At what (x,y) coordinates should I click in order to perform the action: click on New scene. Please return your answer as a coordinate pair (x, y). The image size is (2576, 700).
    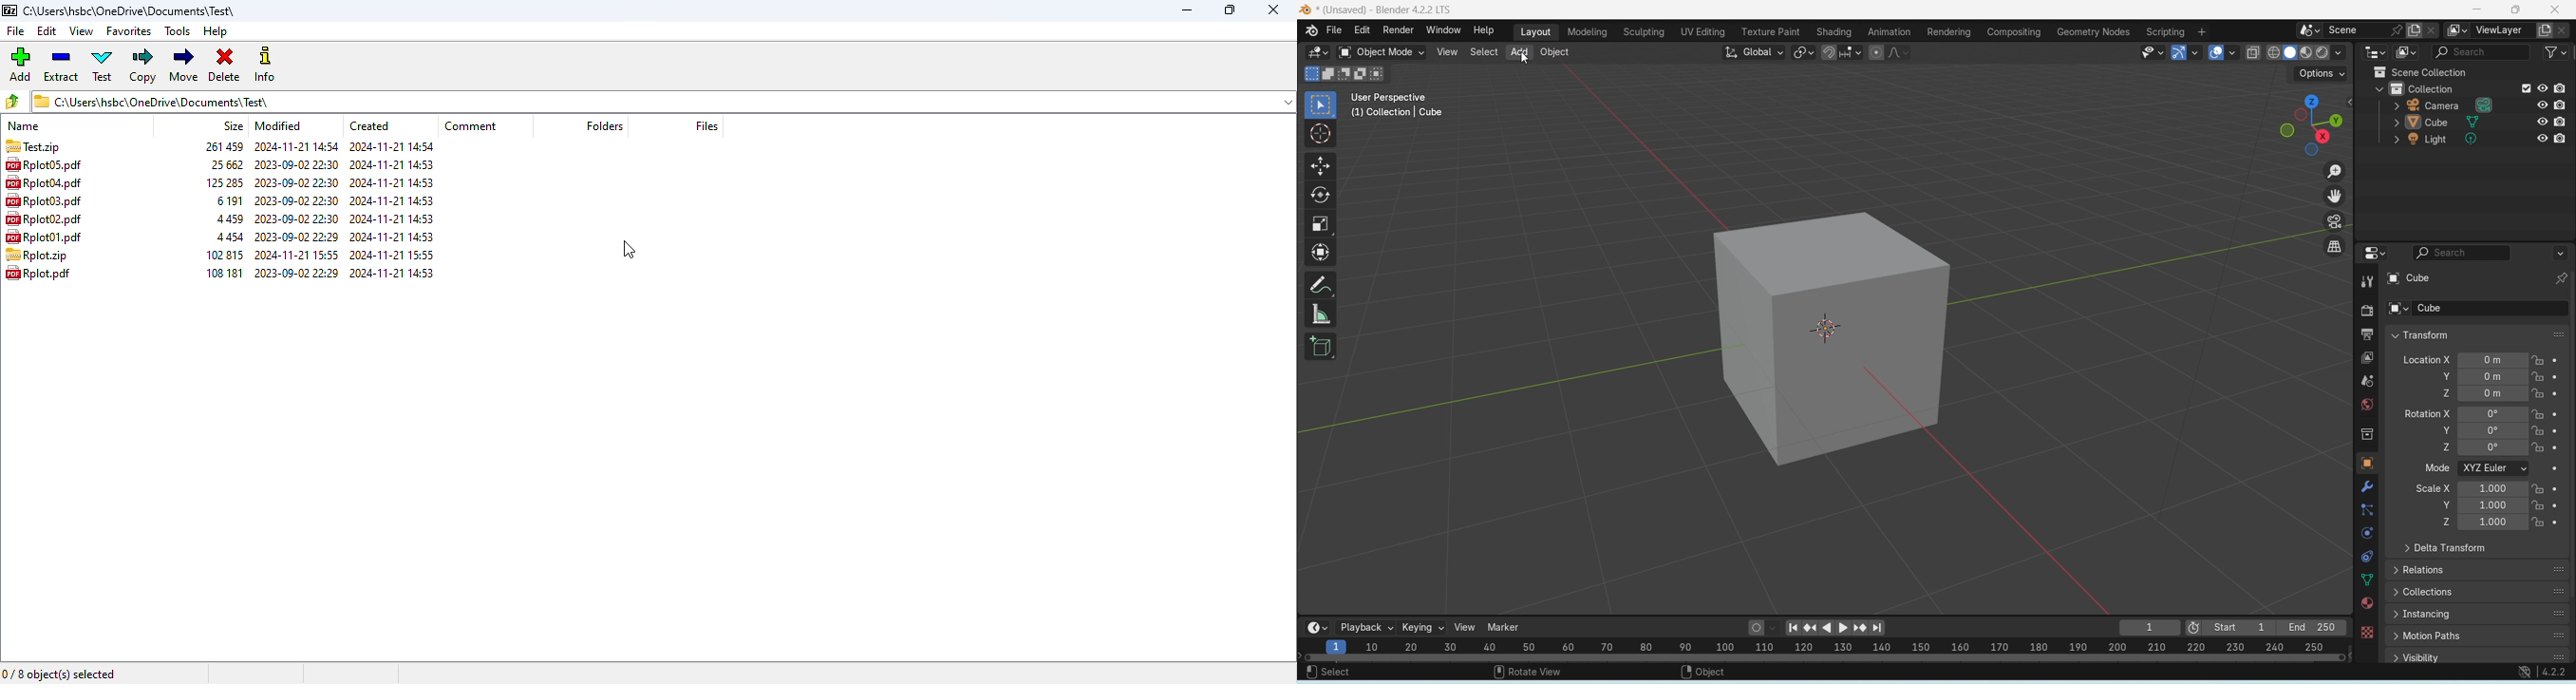
    Looking at the image, I should click on (2435, 31).